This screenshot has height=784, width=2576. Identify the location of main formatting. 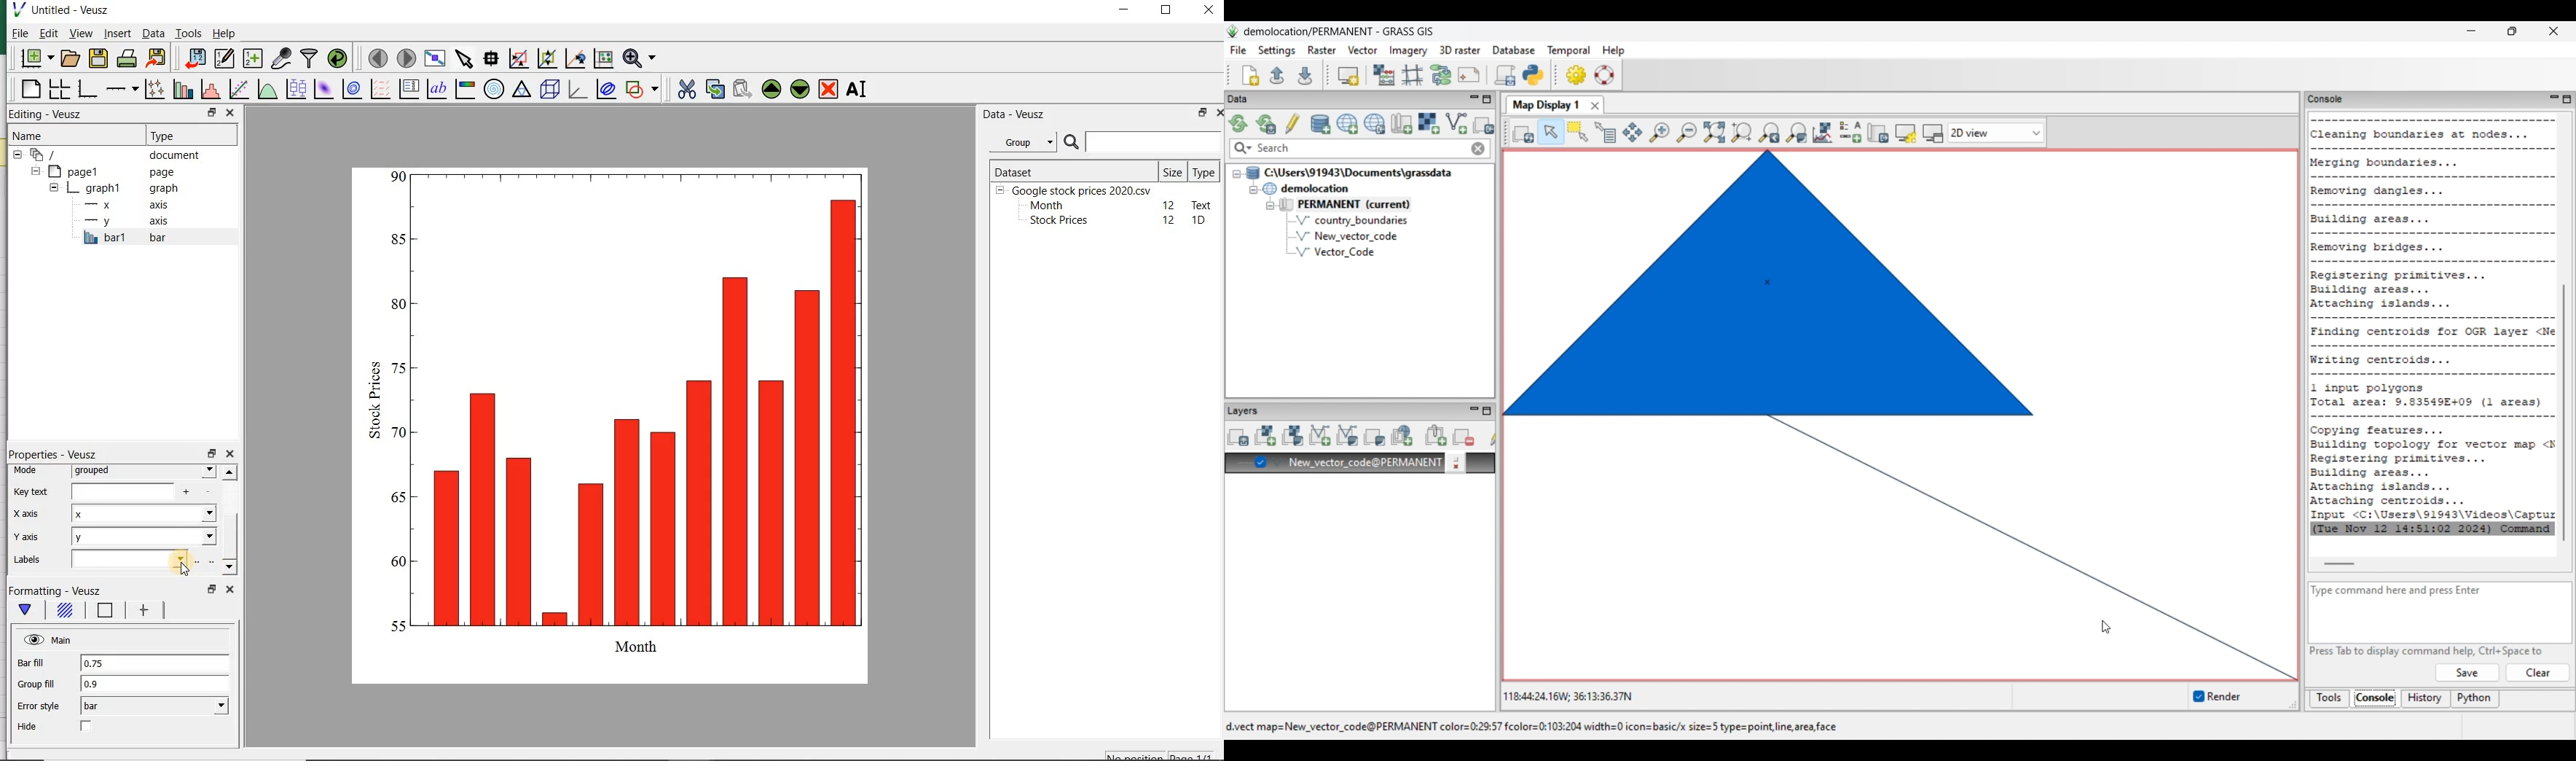
(26, 609).